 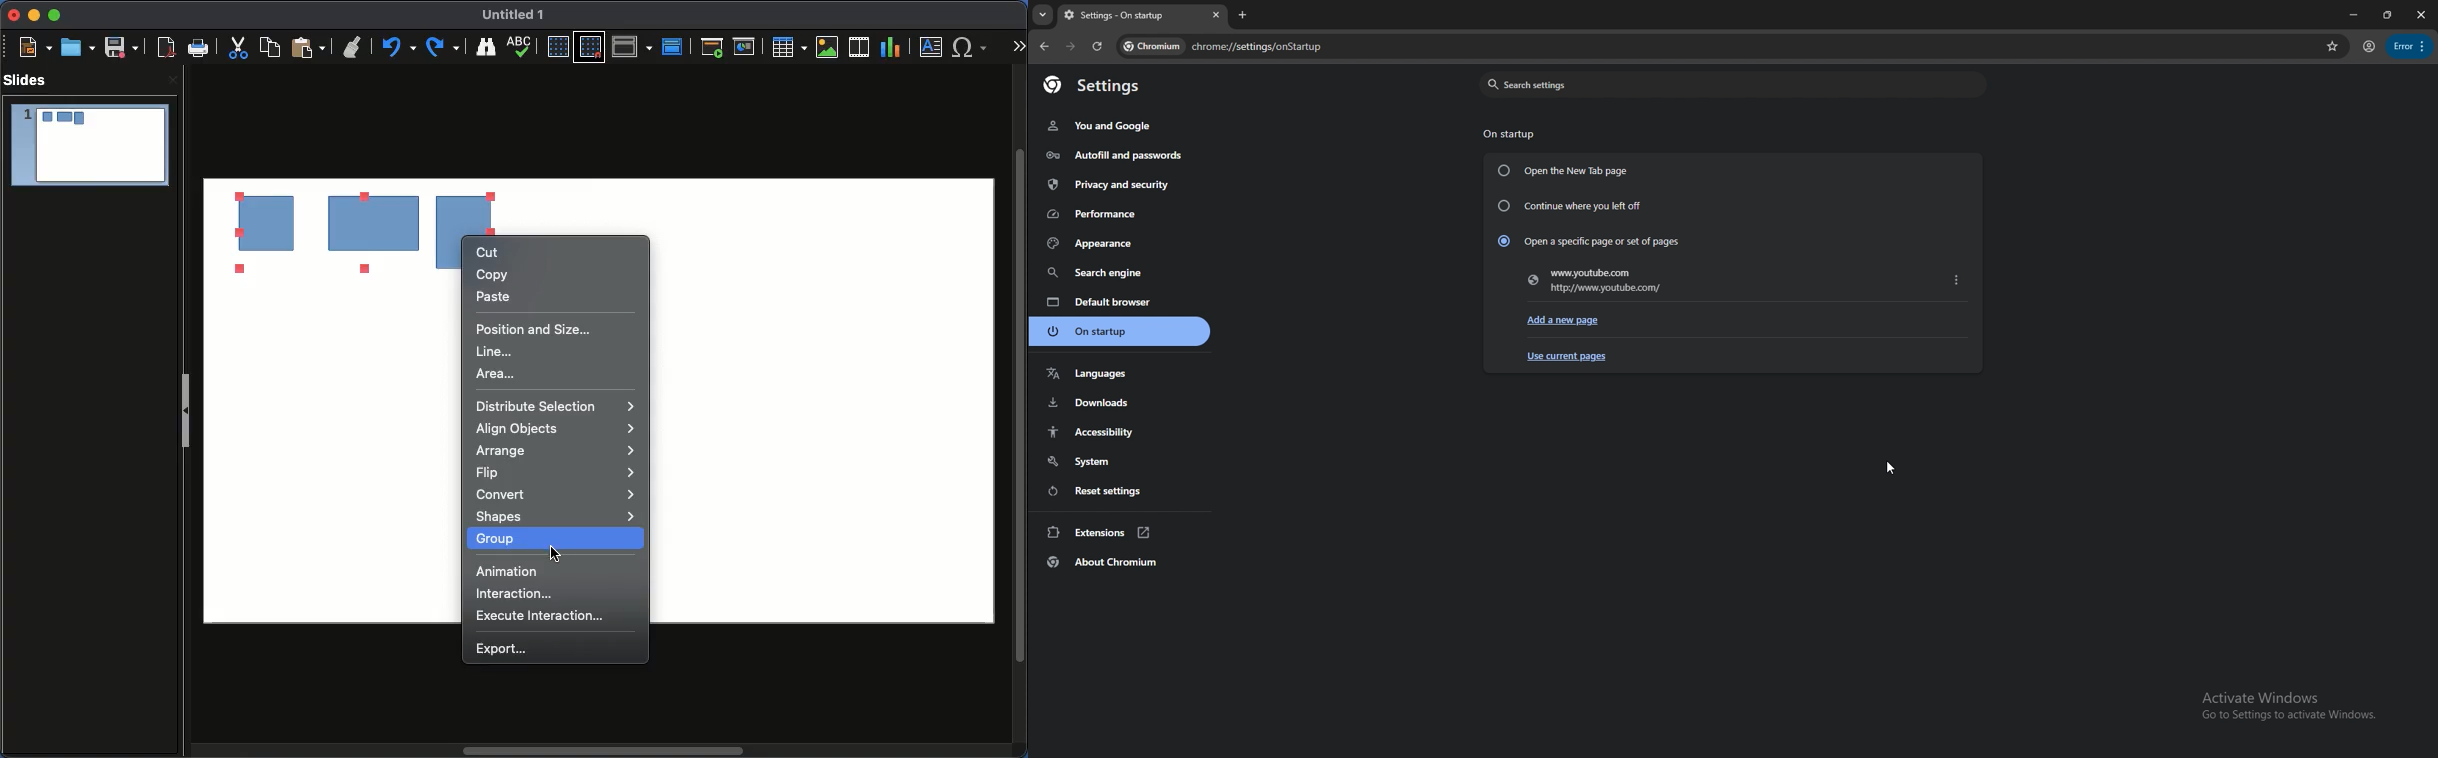 I want to click on Close, so click(x=14, y=16).